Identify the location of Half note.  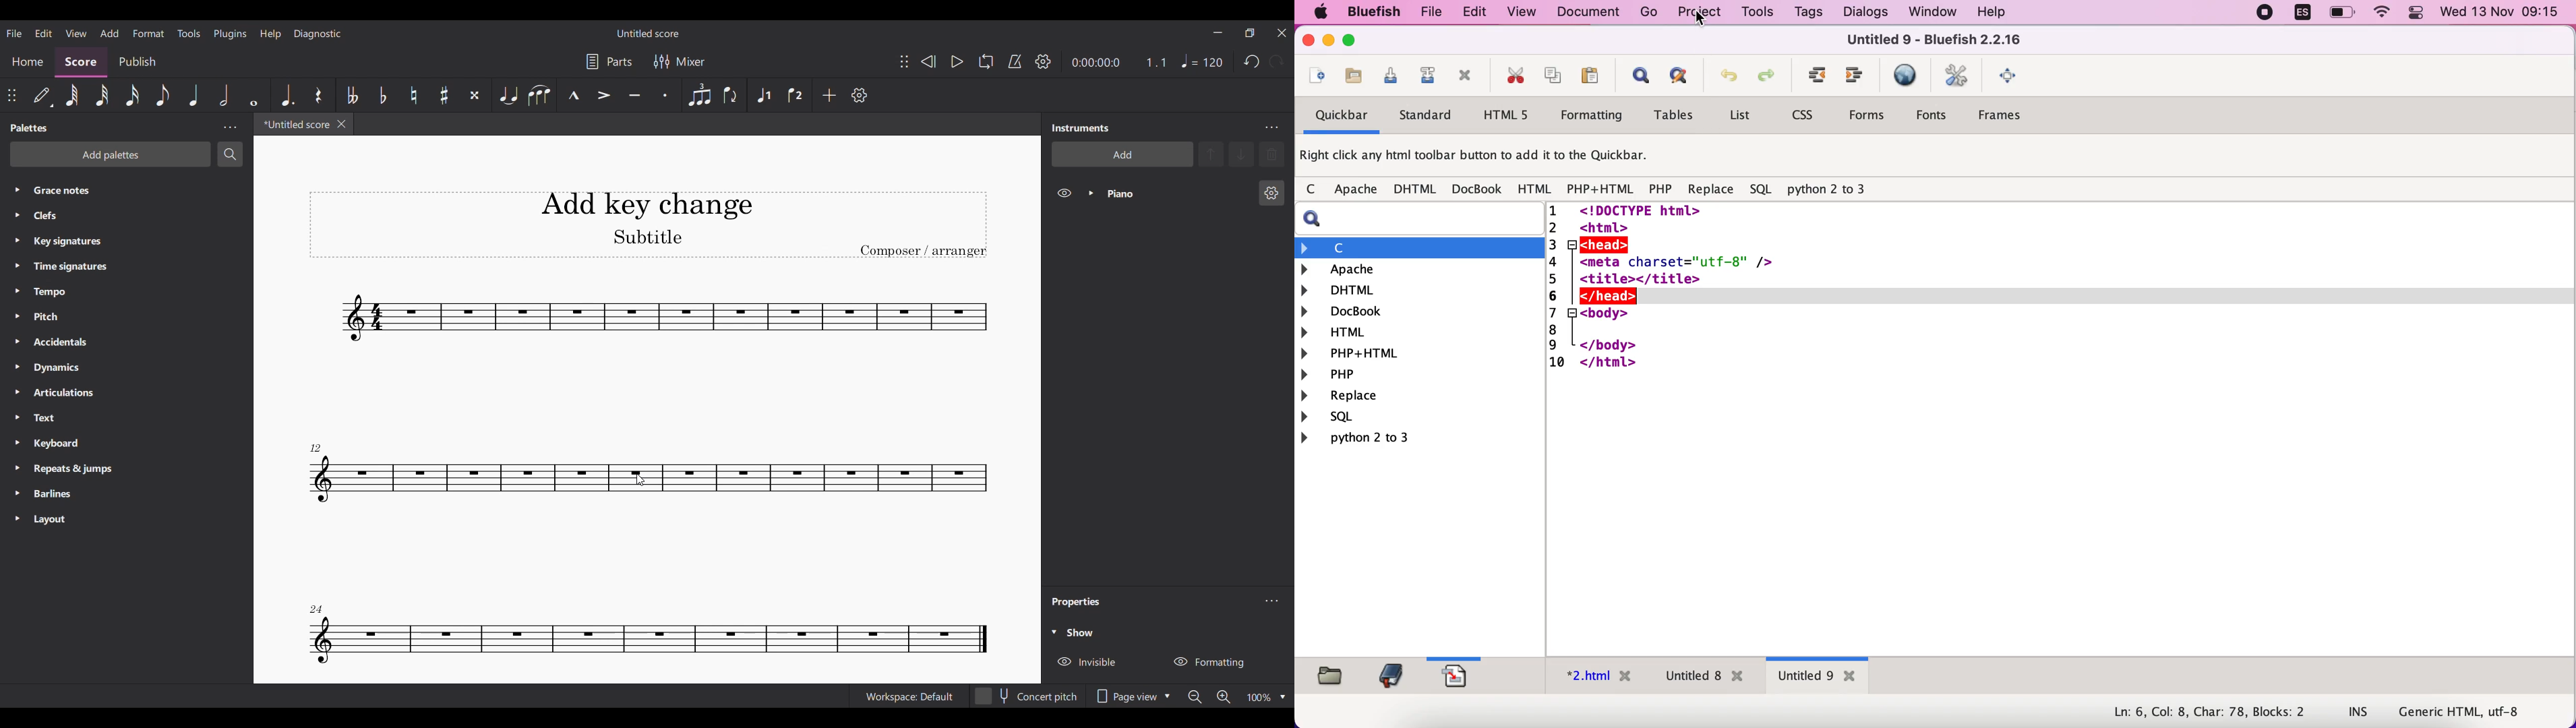
(224, 95).